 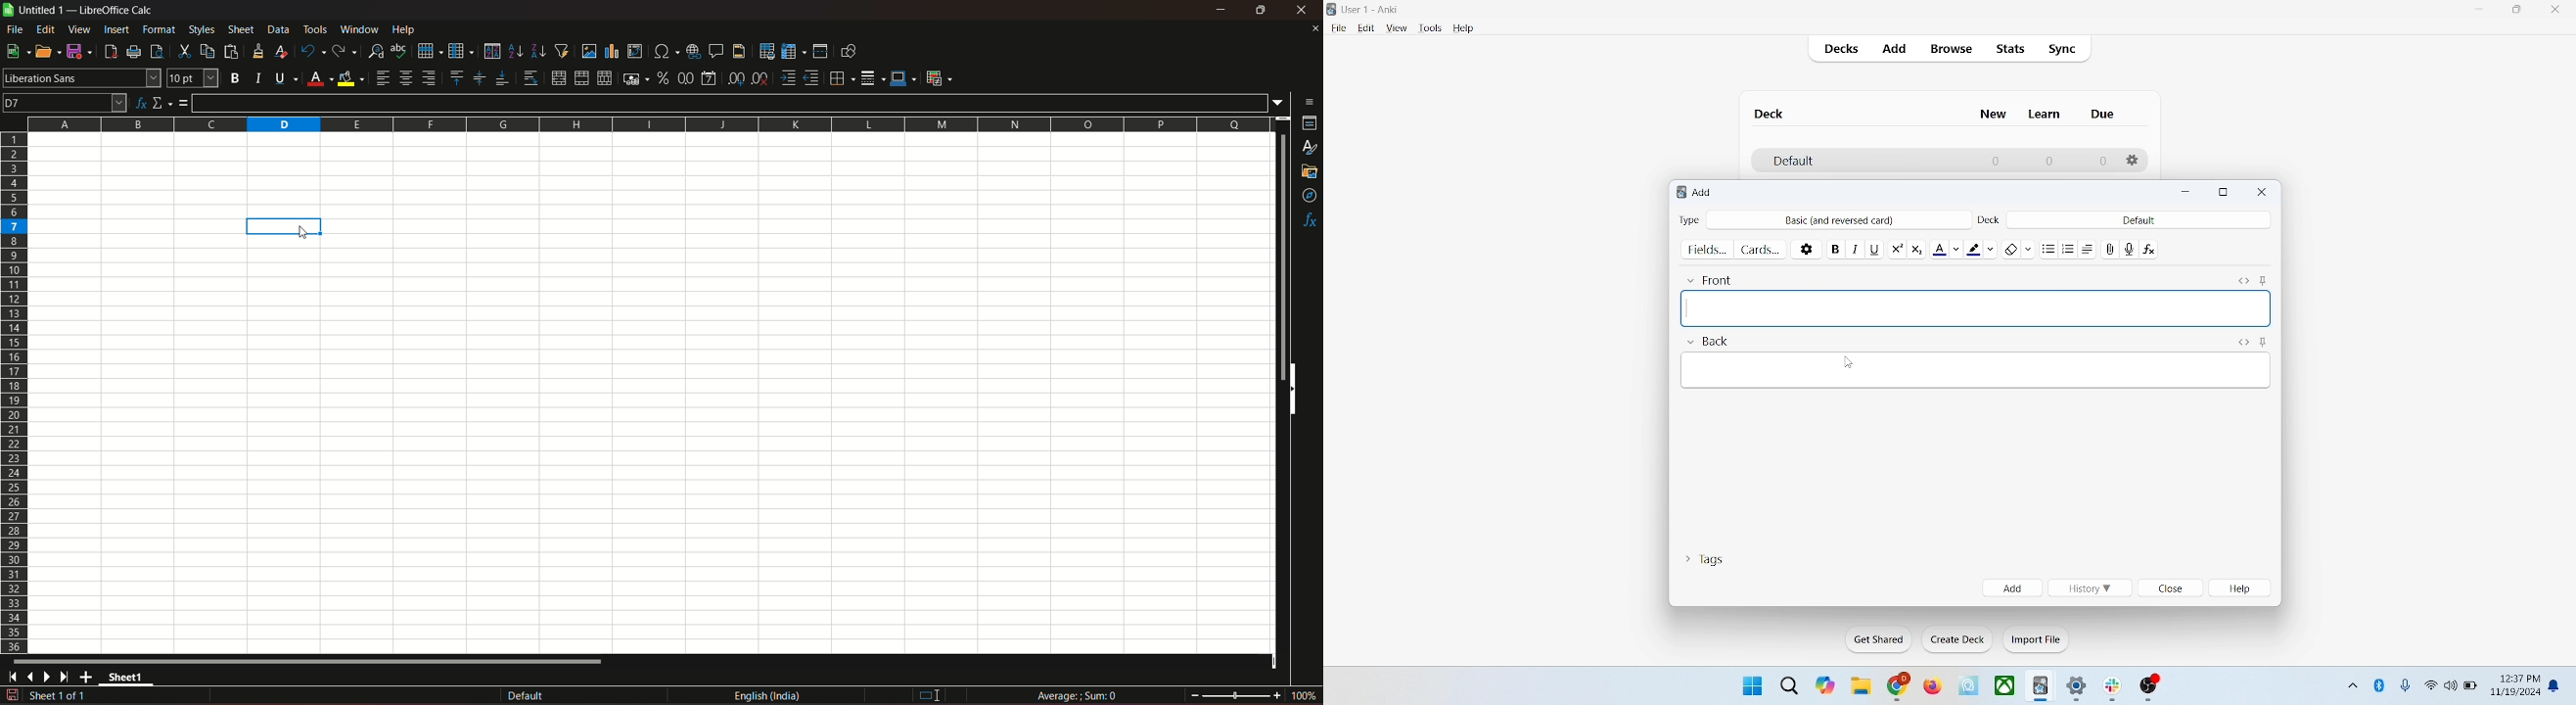 What do you see at coordinates (2104, 115) in the screenshot?
I see `due` at bounding box center [2104, 115].